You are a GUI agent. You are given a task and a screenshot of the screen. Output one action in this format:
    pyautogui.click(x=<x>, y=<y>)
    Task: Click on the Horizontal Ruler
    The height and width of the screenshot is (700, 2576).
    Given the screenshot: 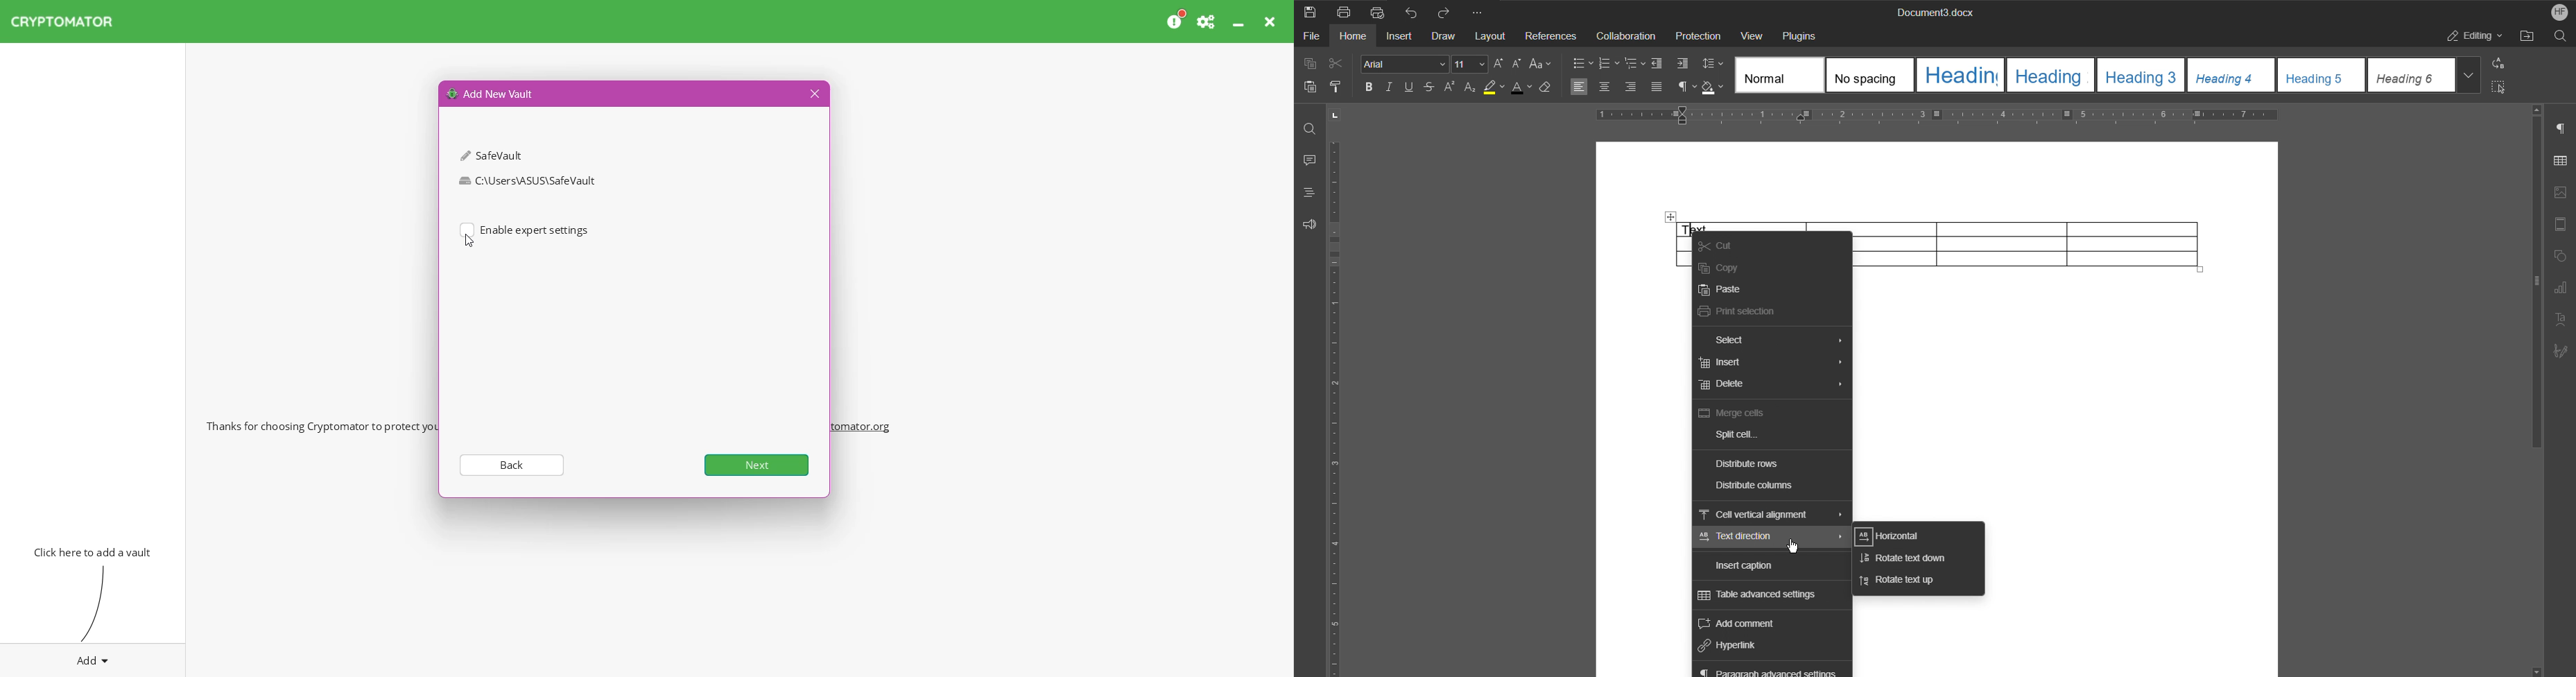 What is the action you would take?
    pyautogui.click(x=1937, y=117)
    